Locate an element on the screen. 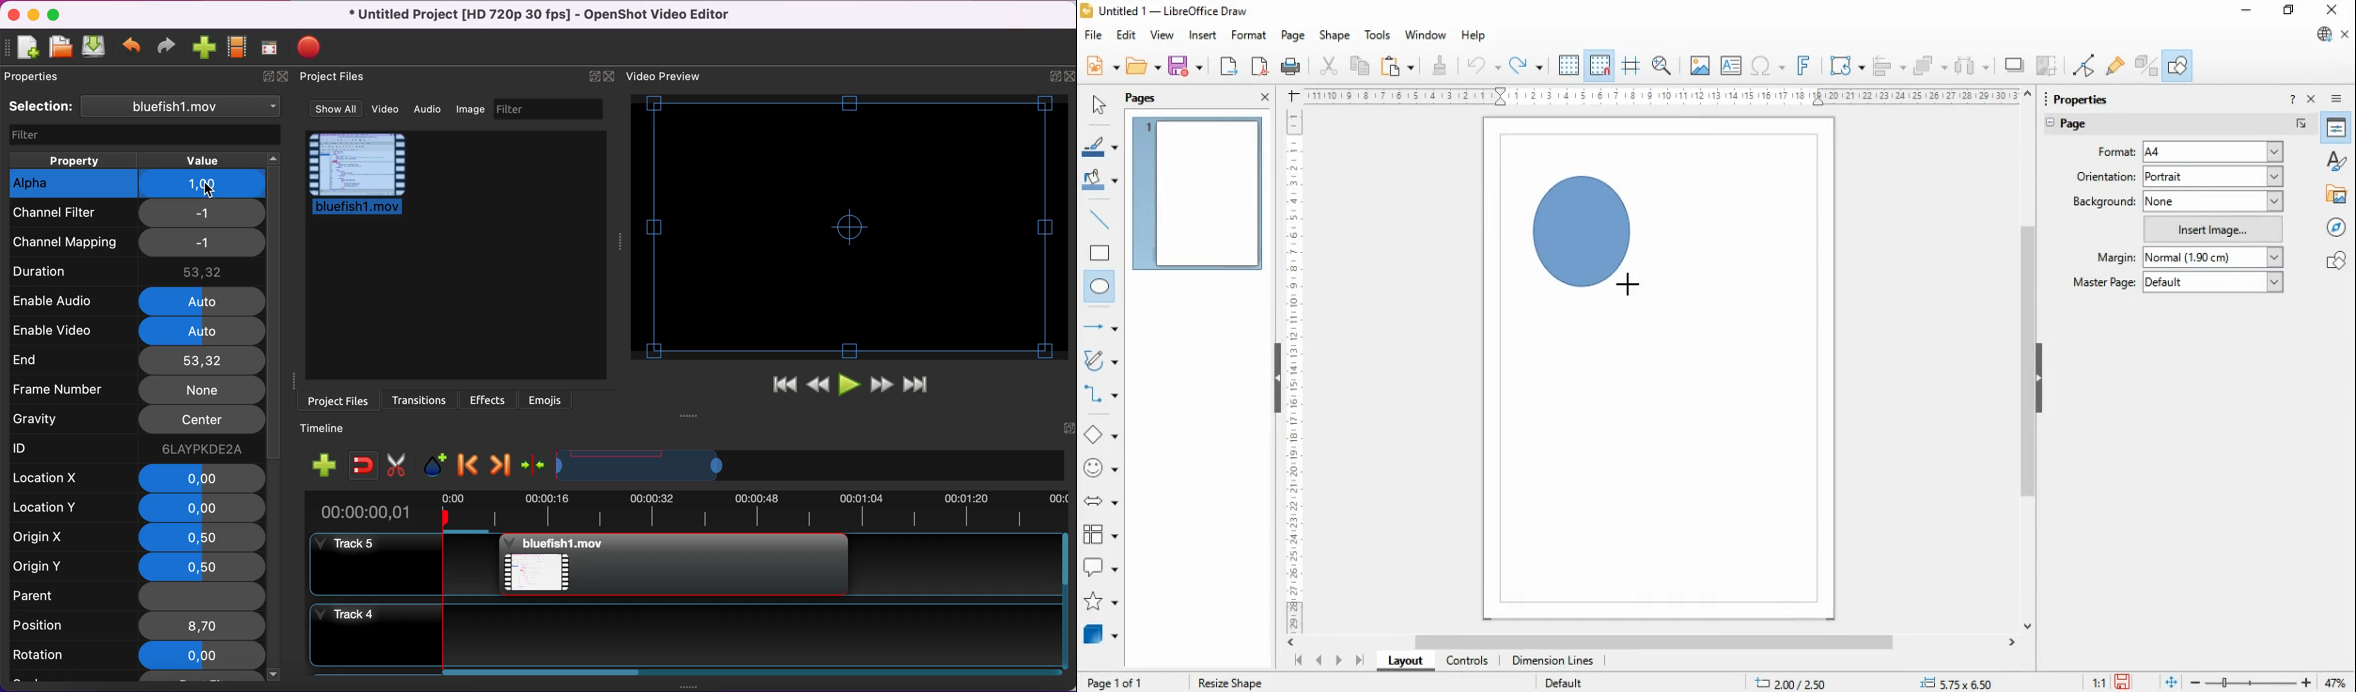 This screenshot has width=2380, height=700. more options is located at coordinates (2302, 124).